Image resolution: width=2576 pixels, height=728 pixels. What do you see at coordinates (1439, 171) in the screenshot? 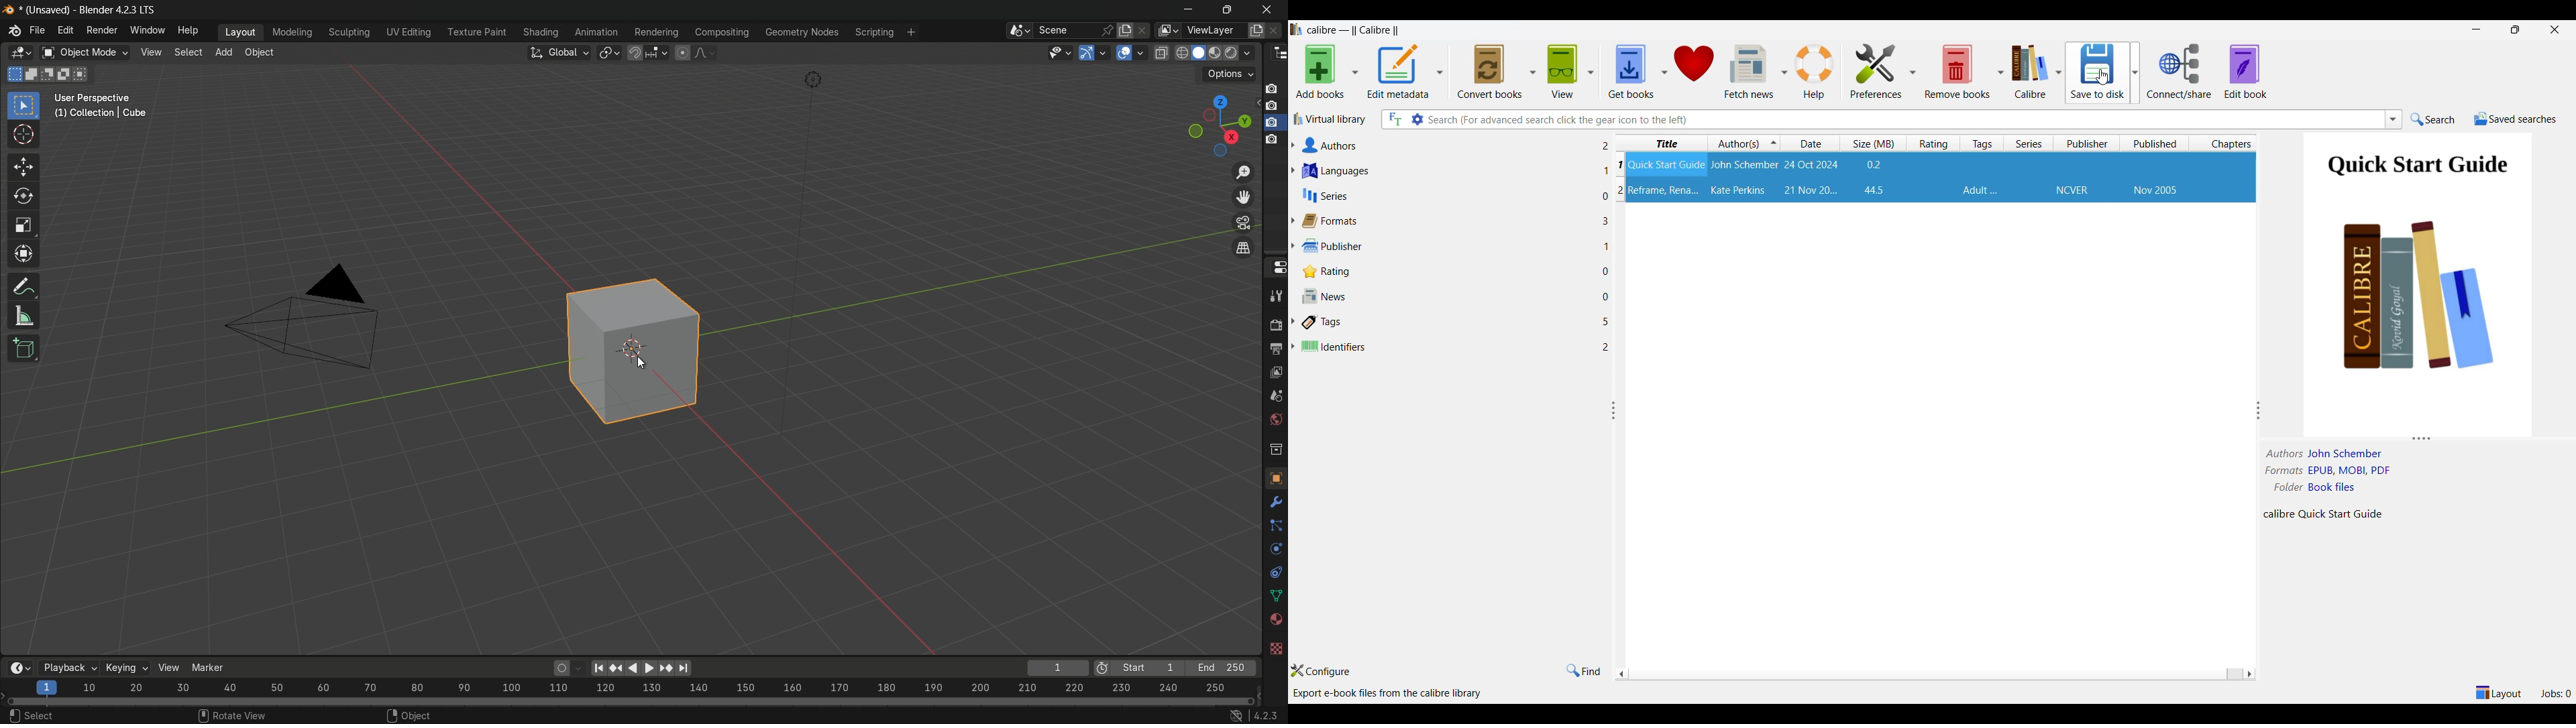
I see `Languages` at bounding box center [1439, 171].